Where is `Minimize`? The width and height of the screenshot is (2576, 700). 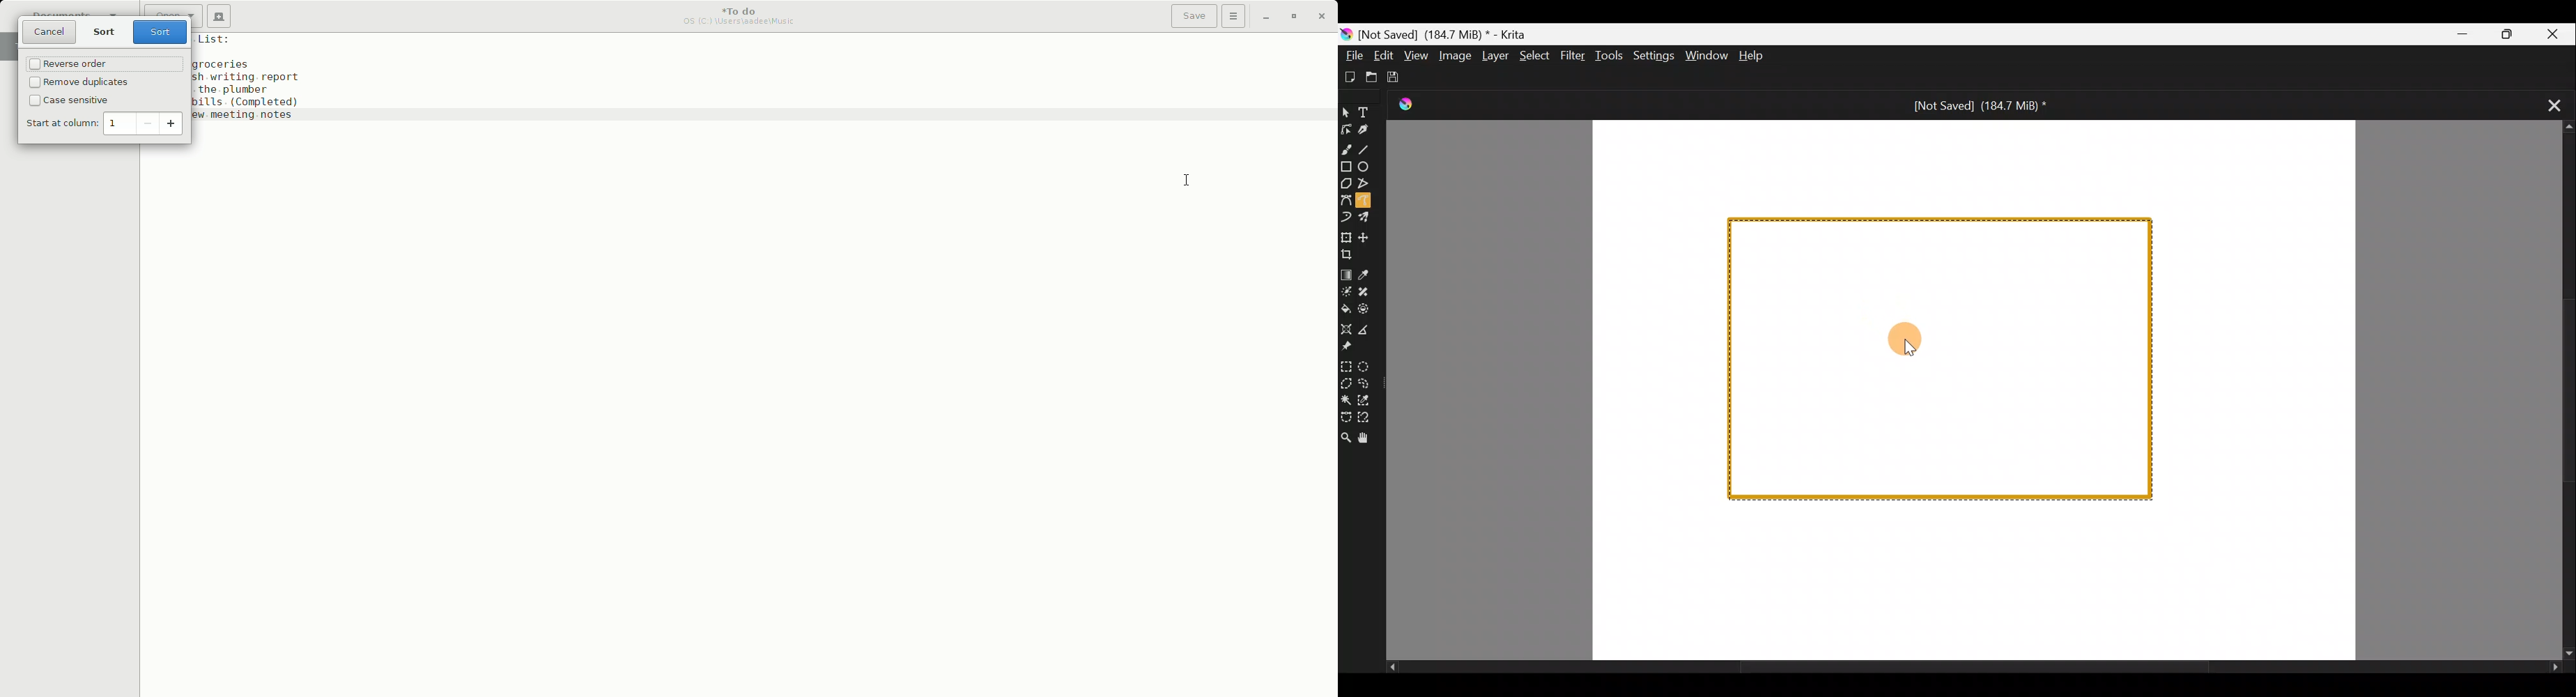 Minimize is located at coordinates (2462, 34).